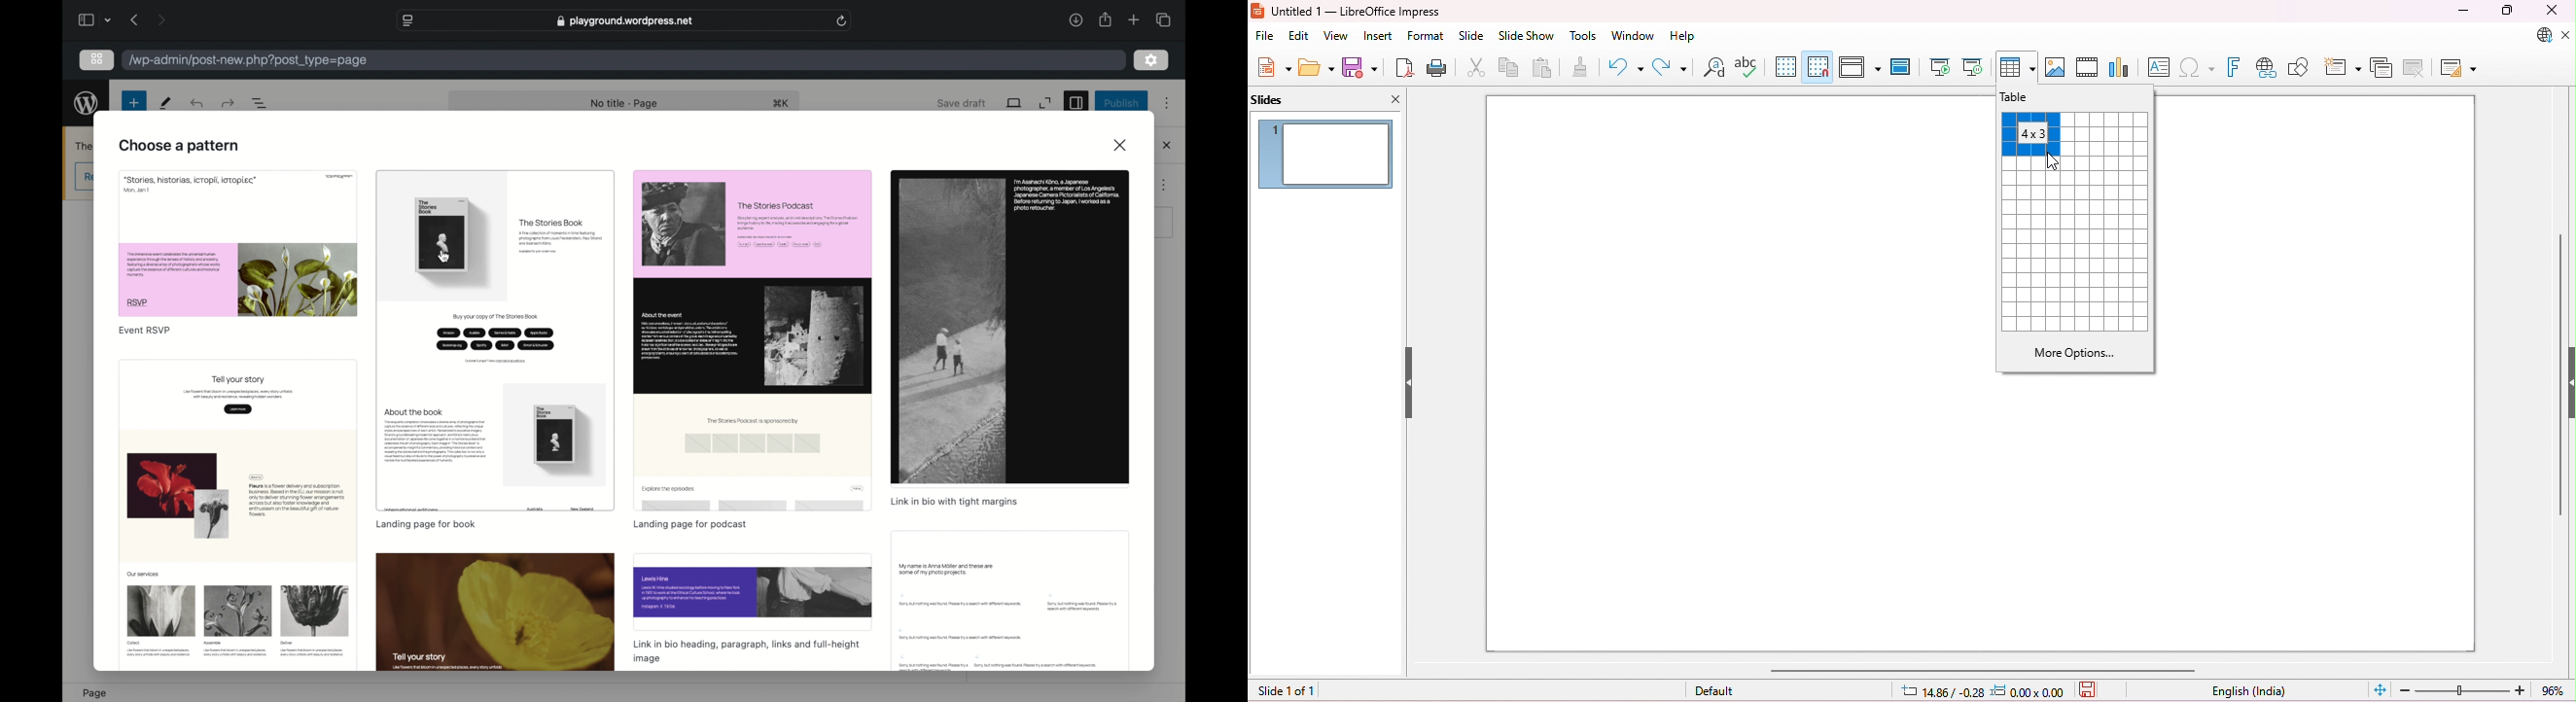  I want to click on cursor, so click(445, 255).